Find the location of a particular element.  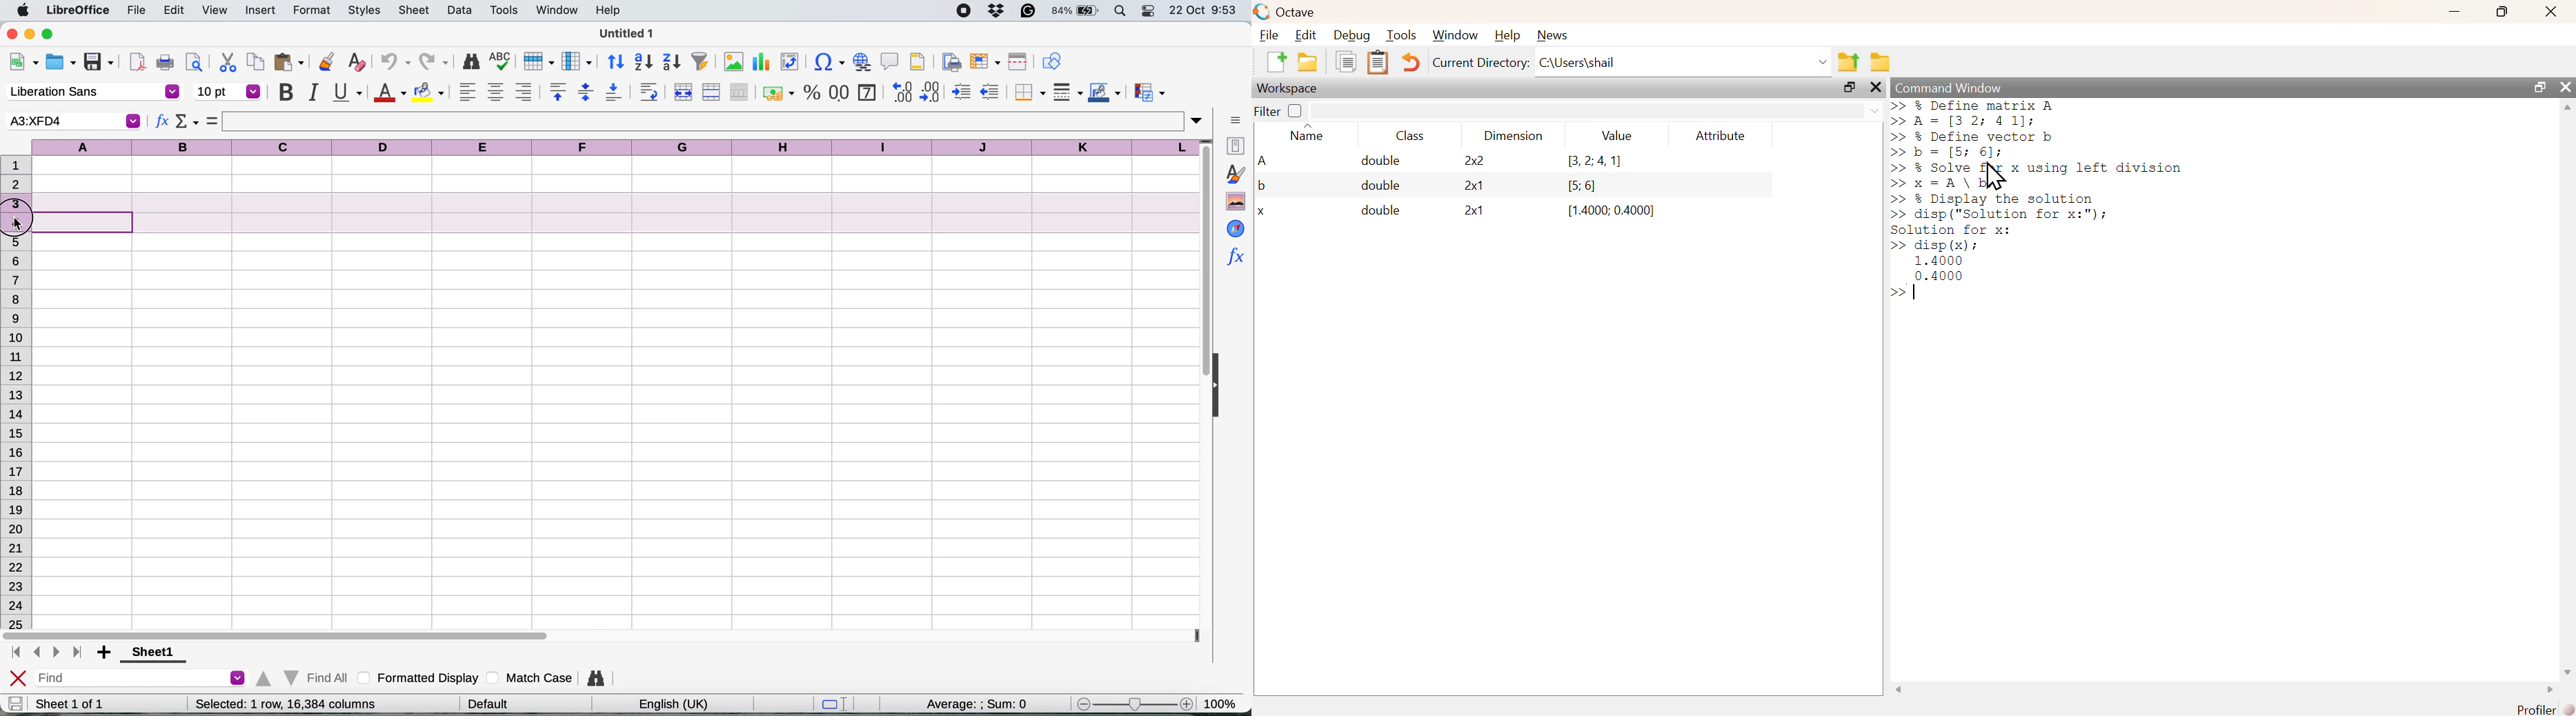

filter is located at coordinates (1596, 111).